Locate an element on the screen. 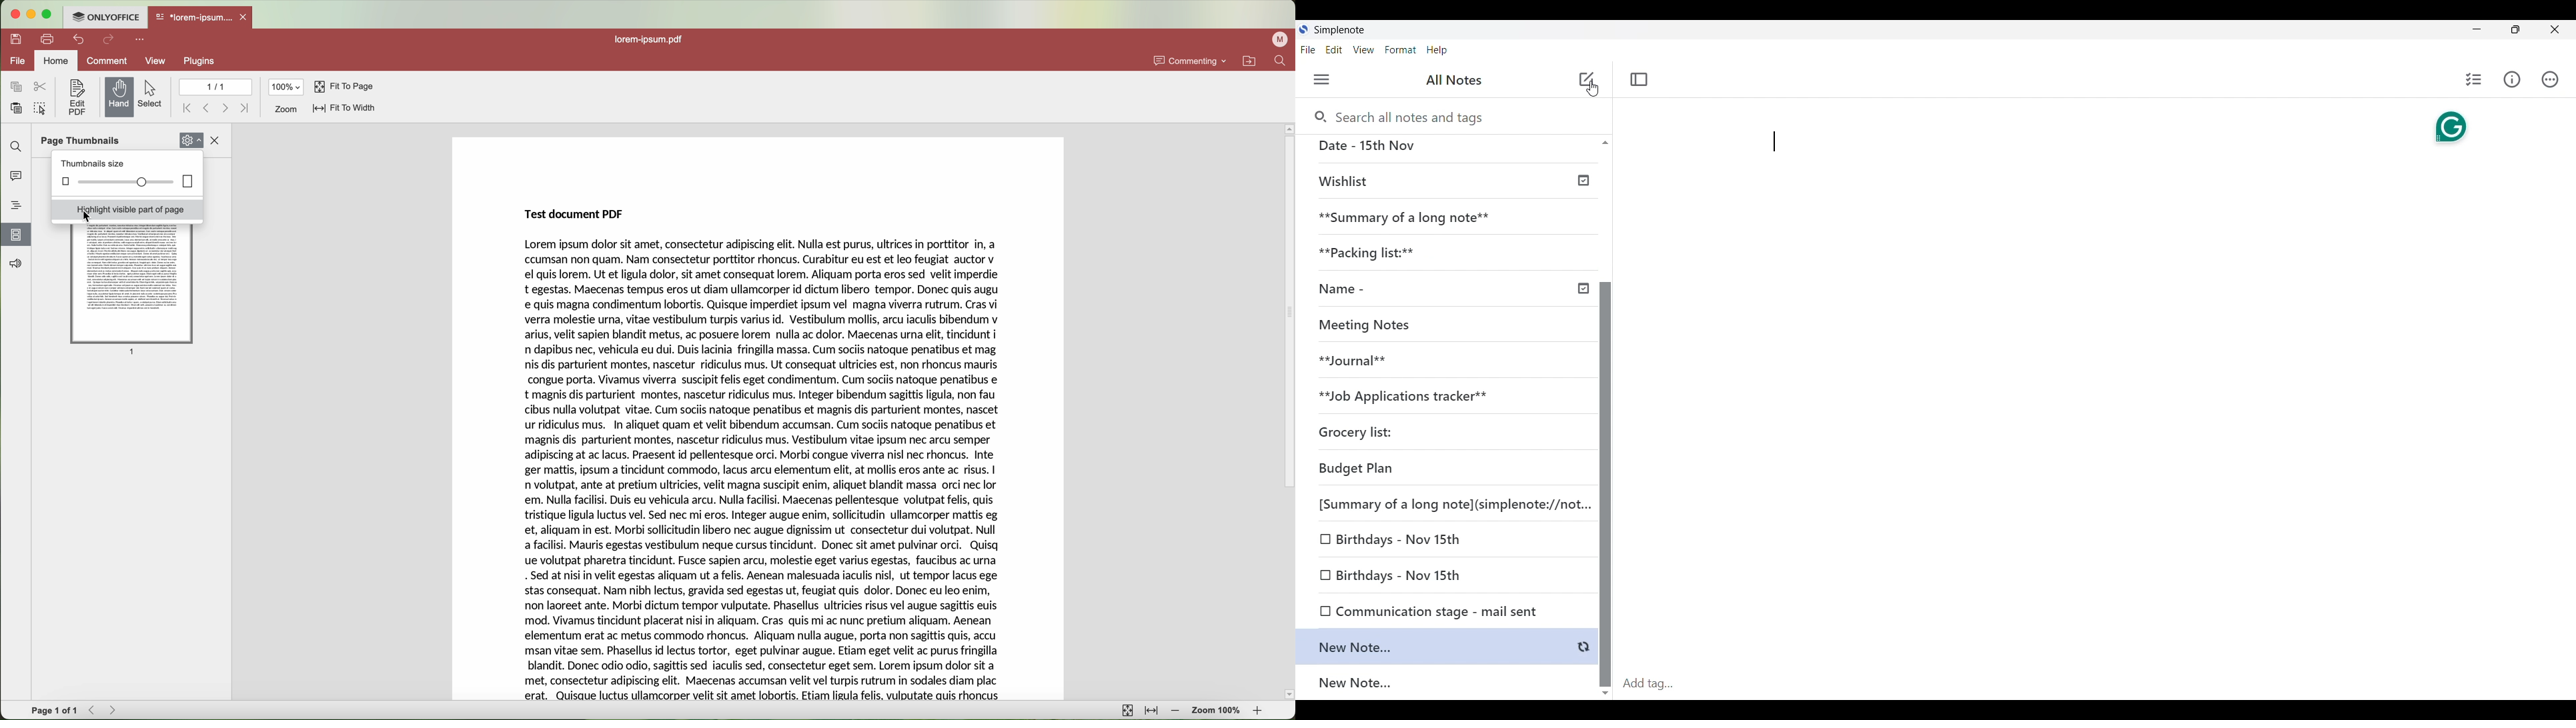 This screenshot has height=728, width=2576. Wishlist is located at coordinates (1450, 181).